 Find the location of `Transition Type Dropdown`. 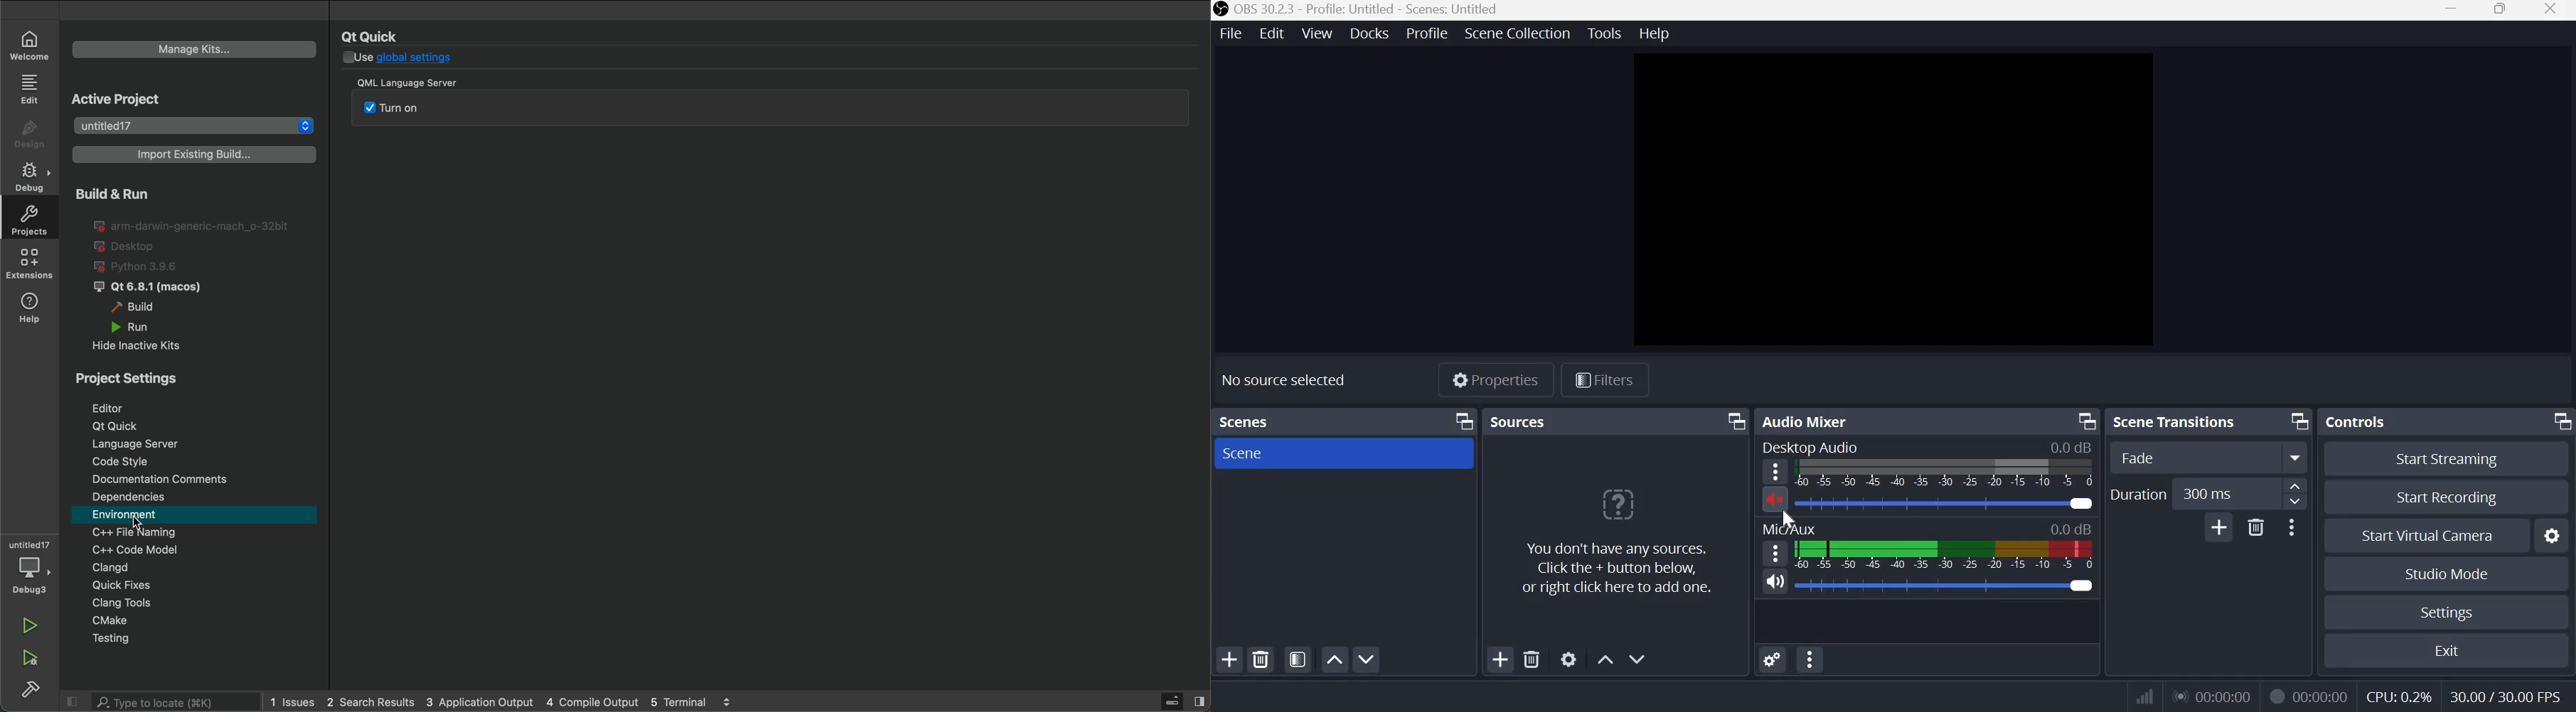

Transition Type Dropdown is located at coordinates (2206, 458).